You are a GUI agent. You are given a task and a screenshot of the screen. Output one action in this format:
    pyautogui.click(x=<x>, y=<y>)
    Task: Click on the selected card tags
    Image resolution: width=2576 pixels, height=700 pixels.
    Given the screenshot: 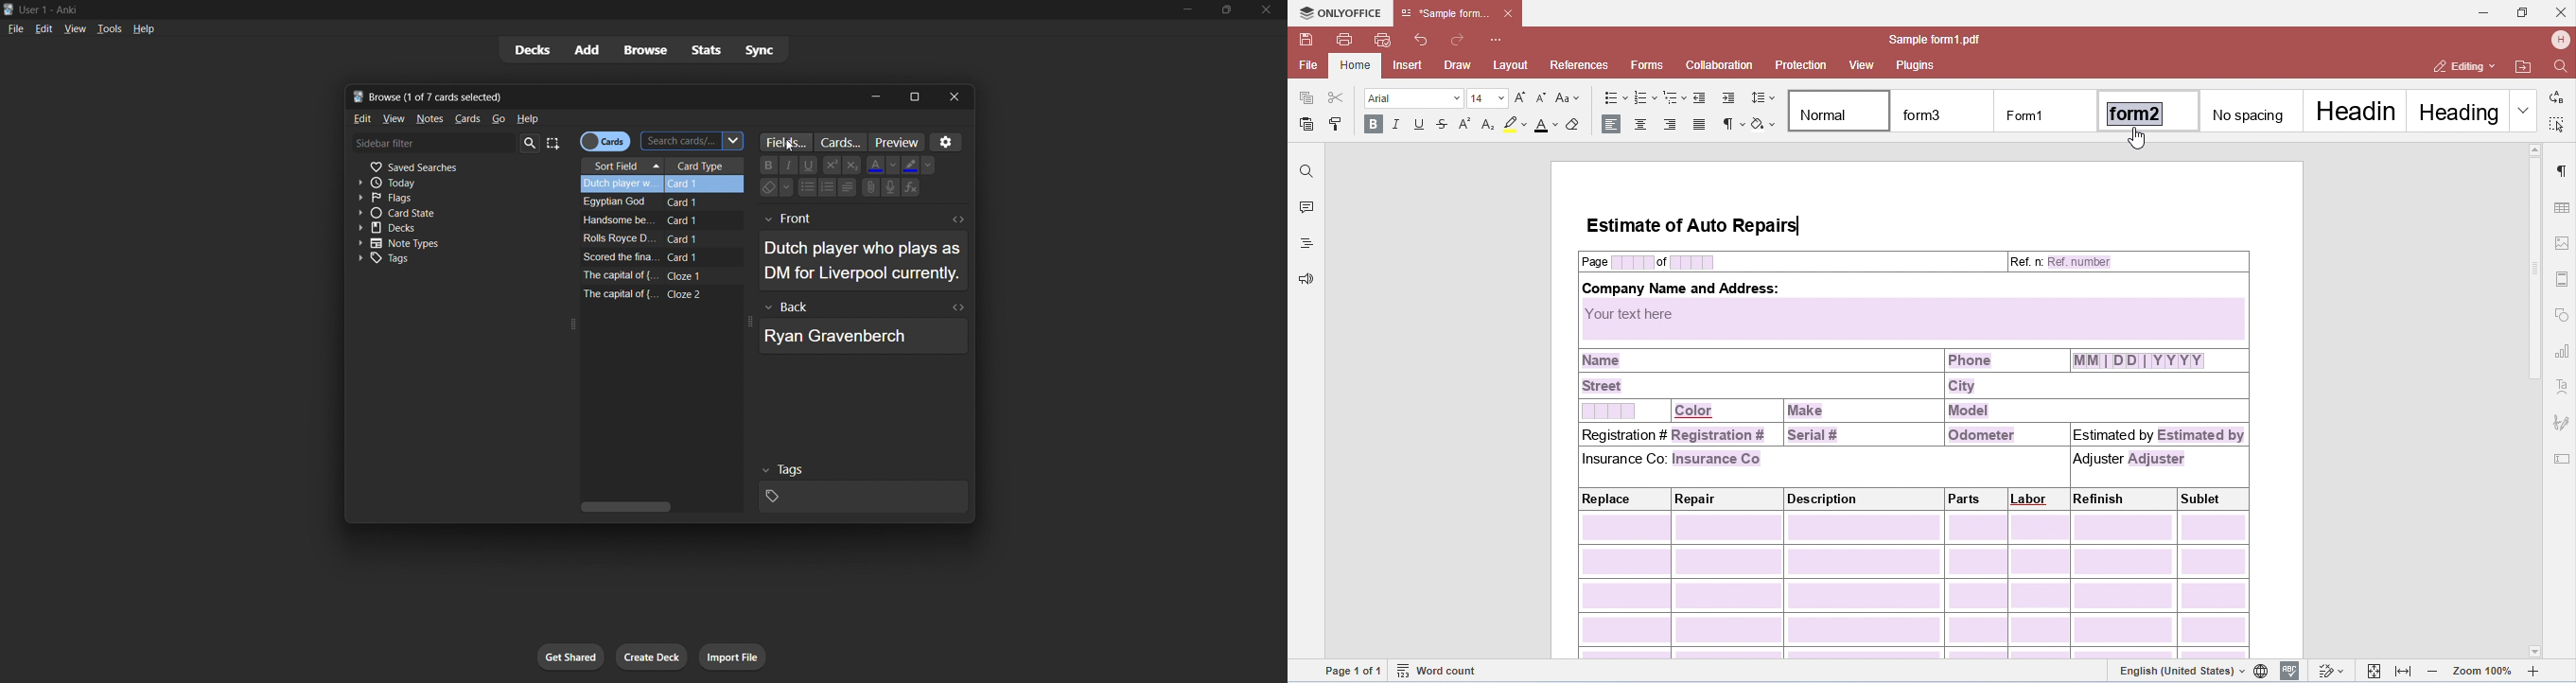 What is the action you would take?
    pyautogui.click(x=868, y=492)
    